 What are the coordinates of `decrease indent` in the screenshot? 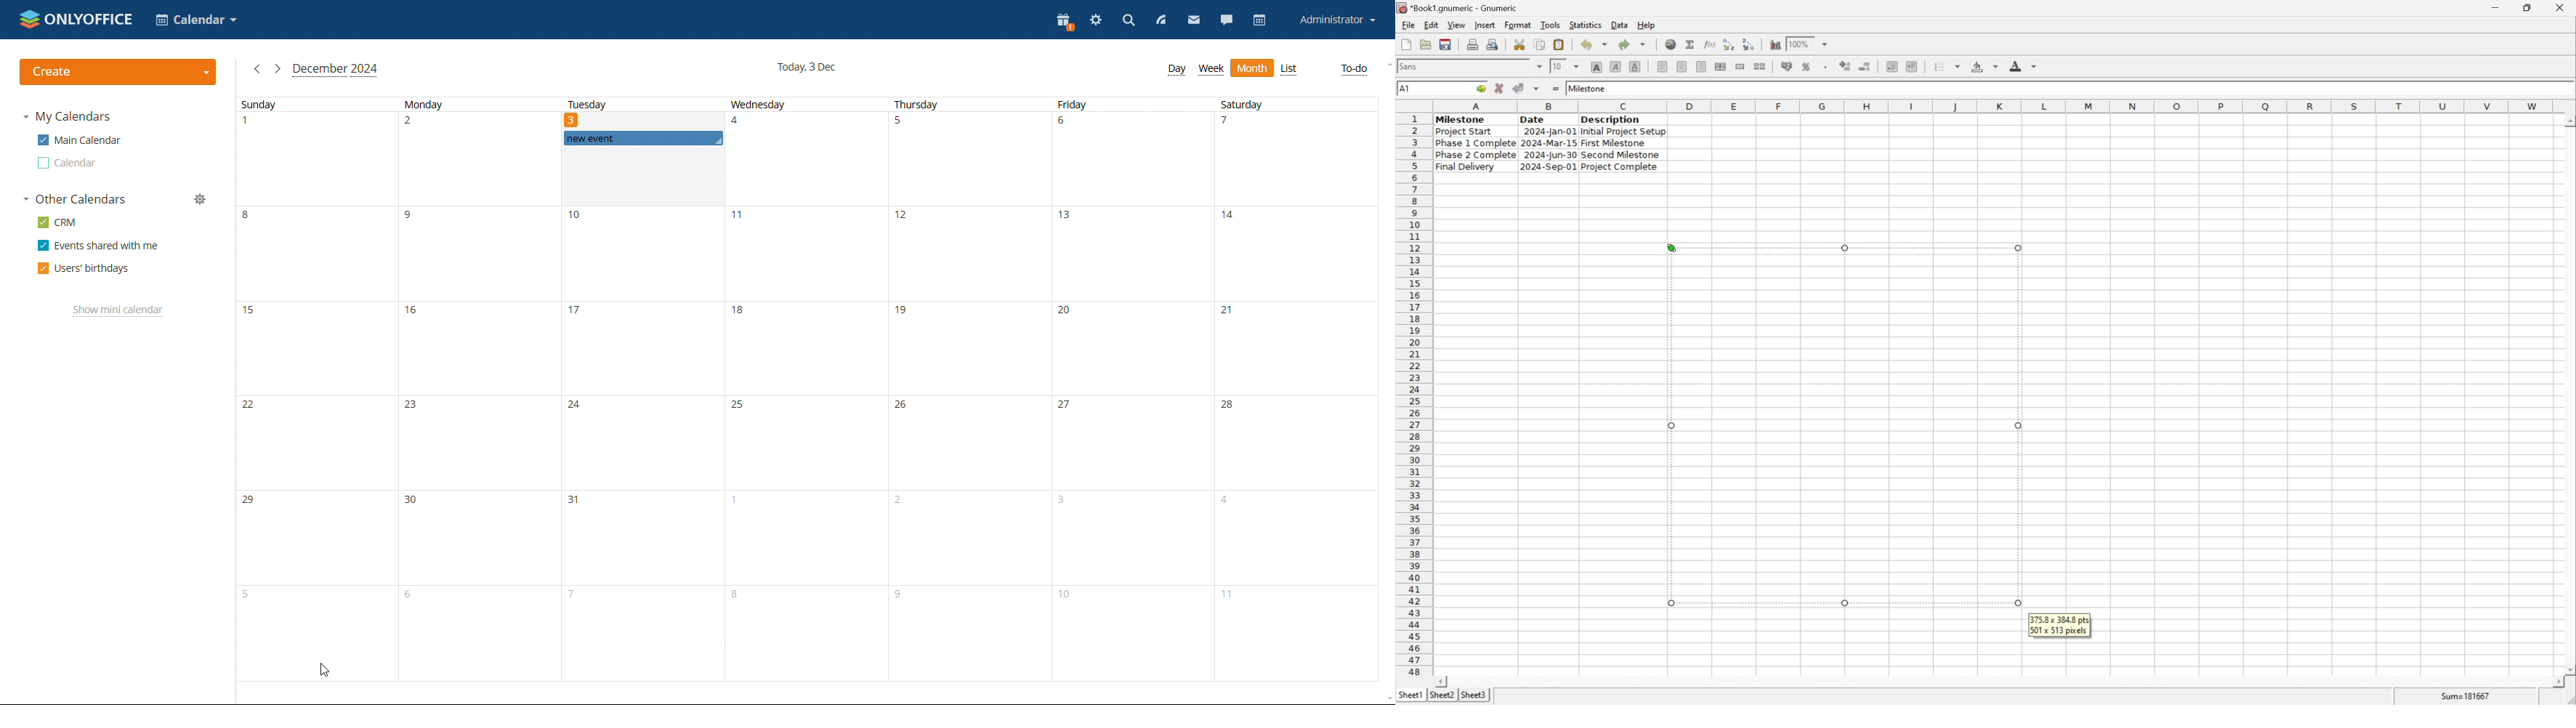 It's located at (1892, 67).